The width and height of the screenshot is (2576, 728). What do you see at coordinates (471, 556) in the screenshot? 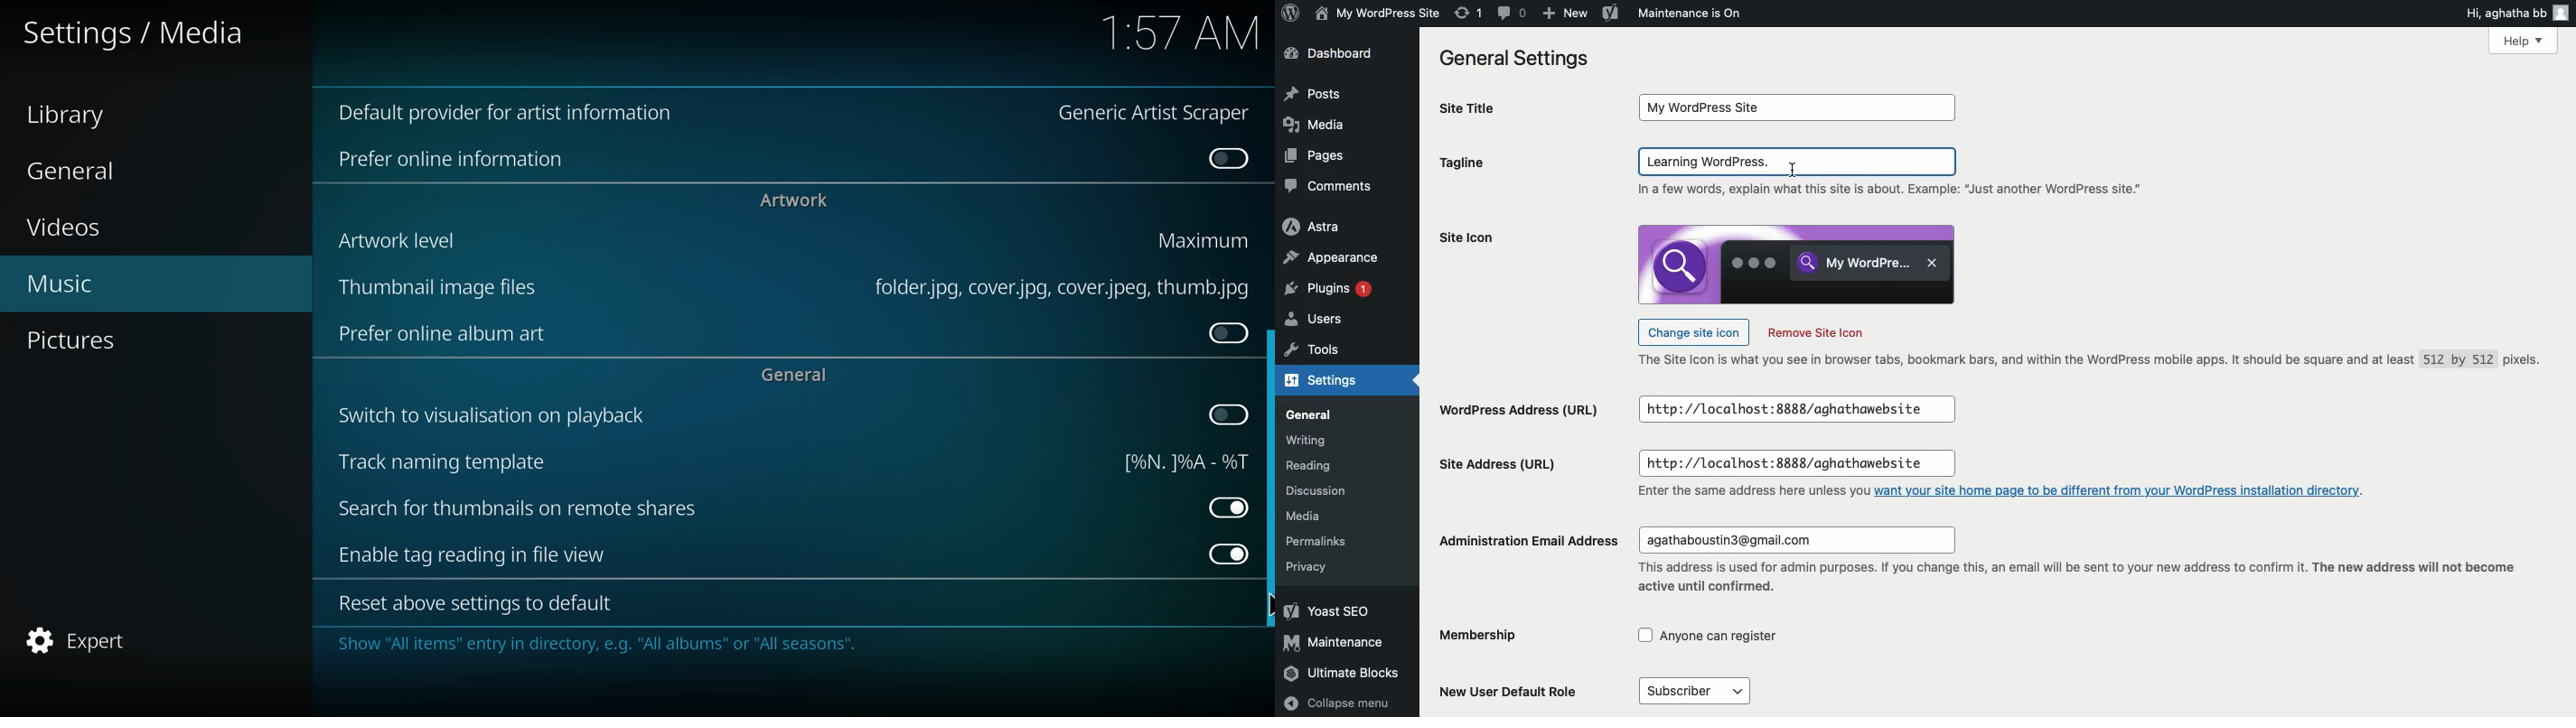
I see `enable tag reading` at bounding box center [471, 556].